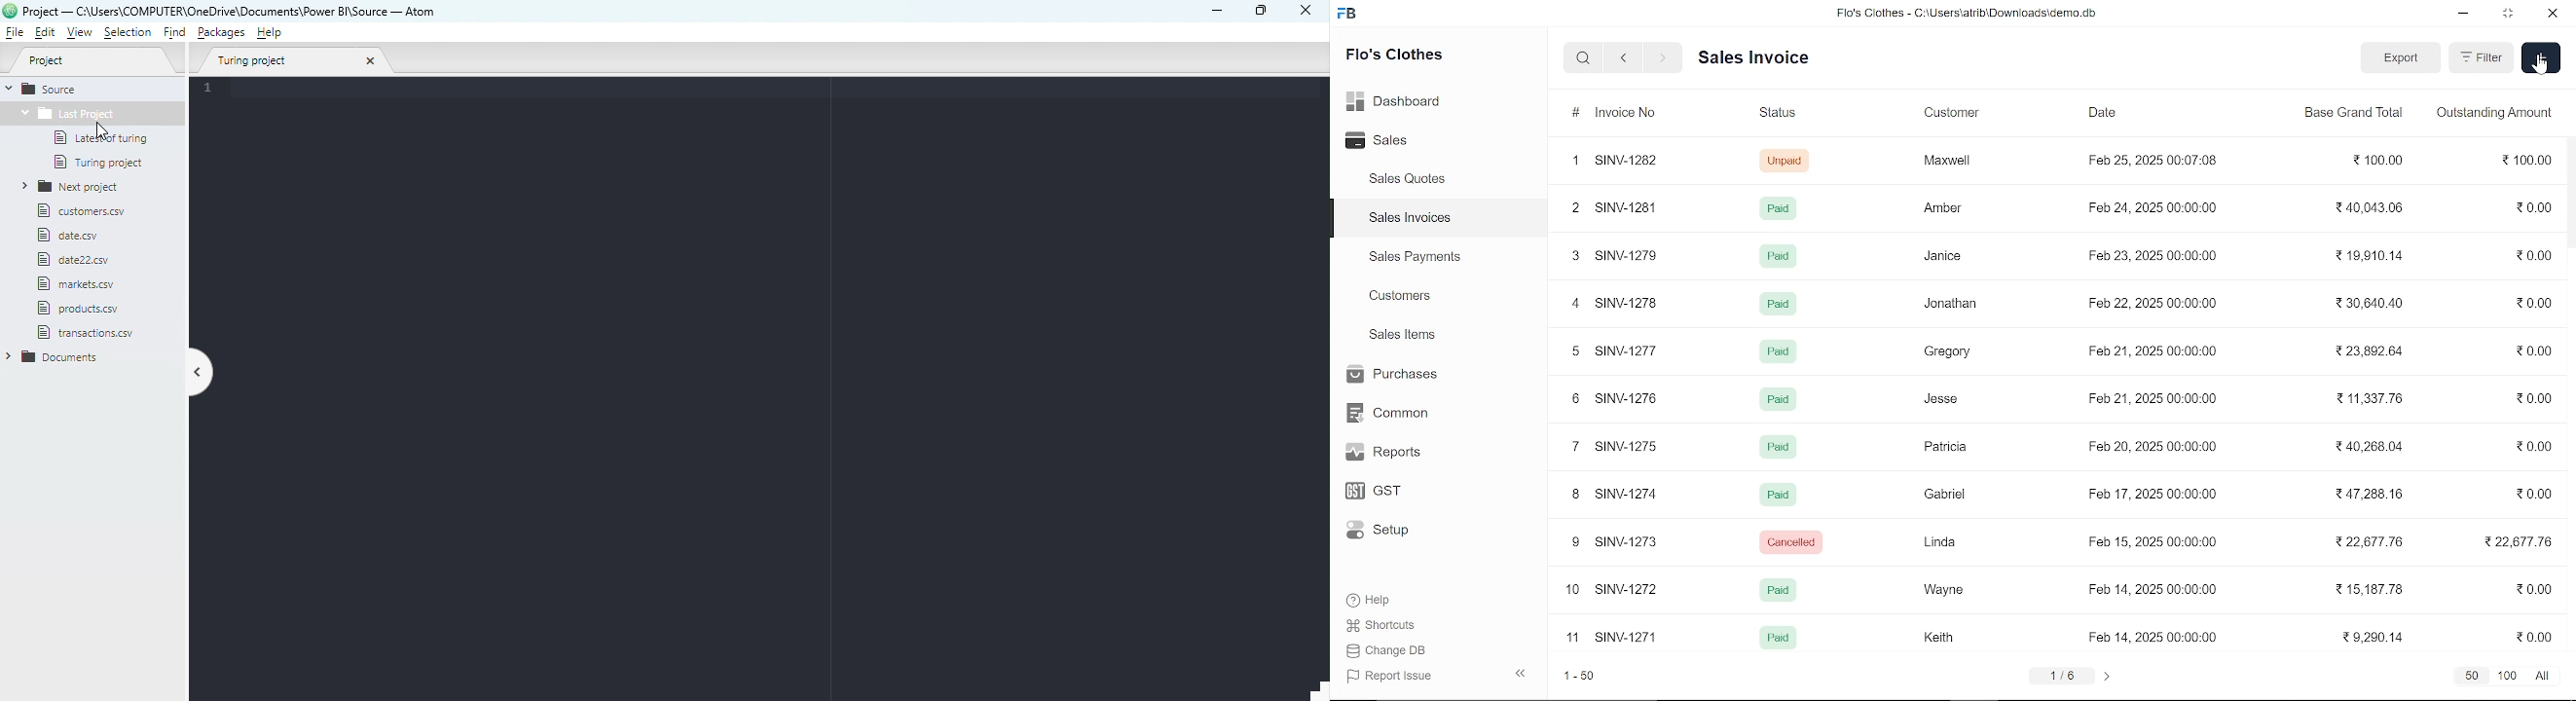  Describe the element at coordinates (76, 211) in the screenshot. I see `file` at that location.